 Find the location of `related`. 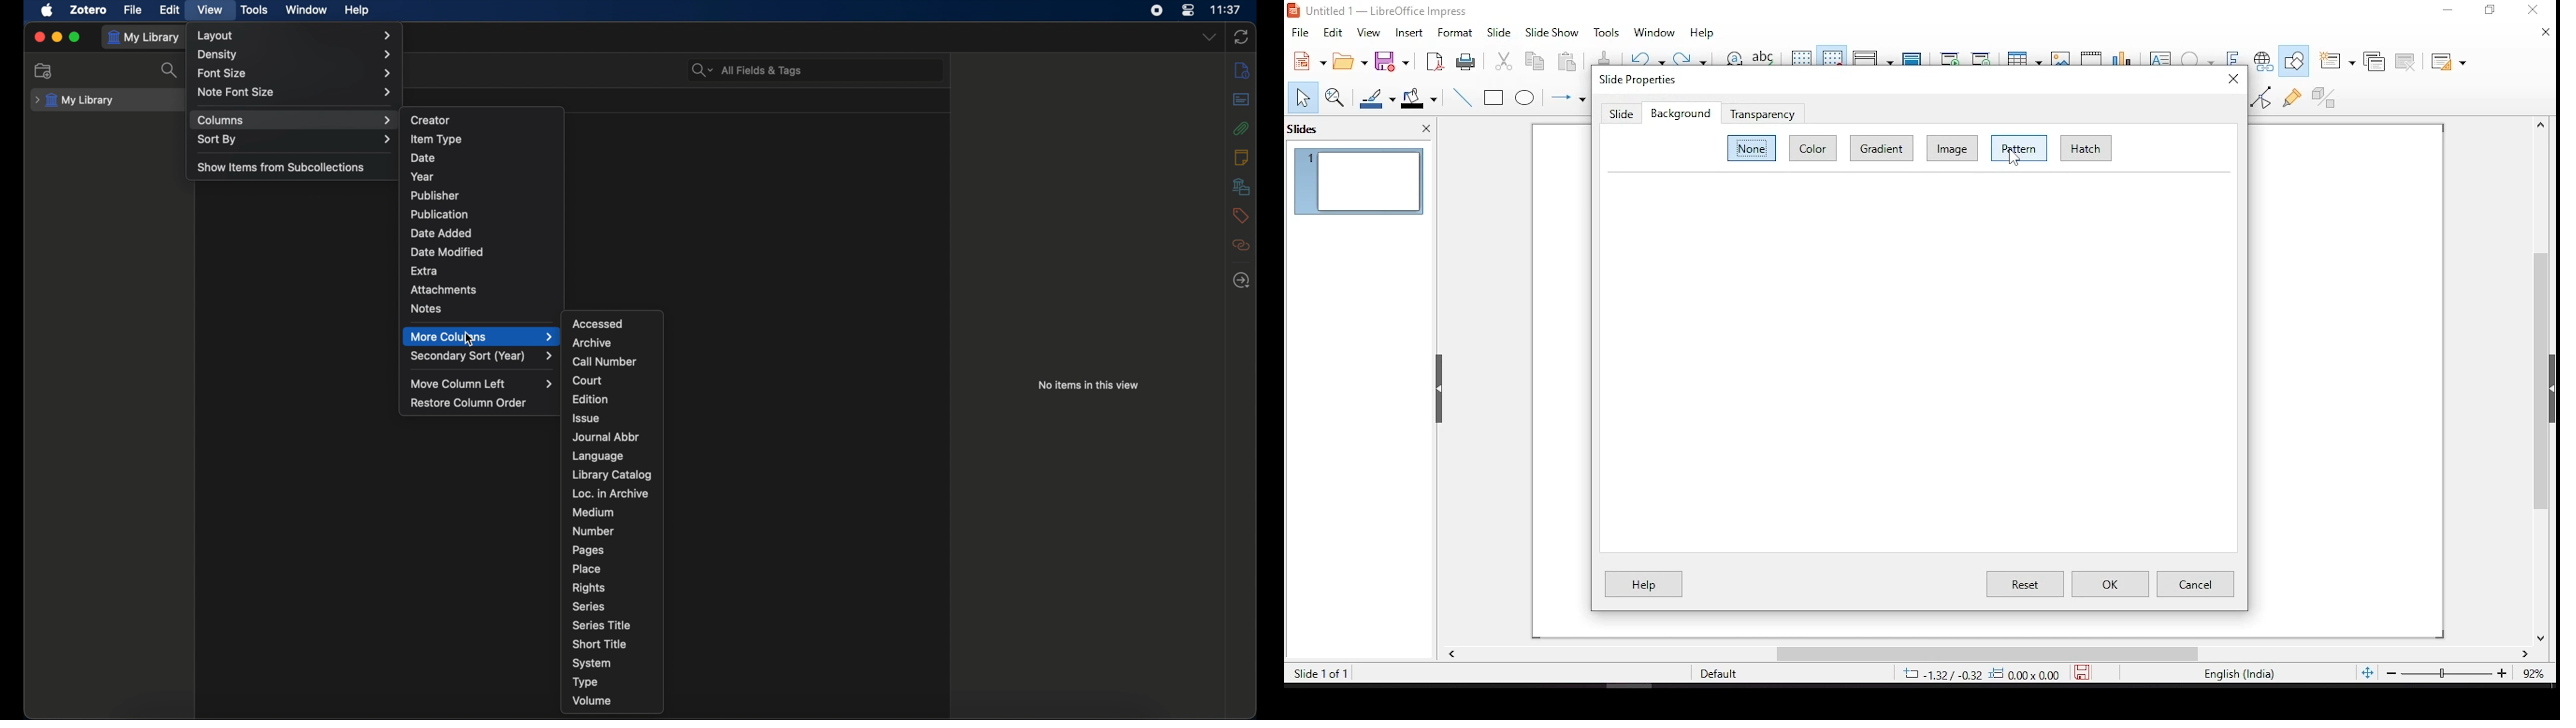

related is located at coordinates (1241, 245).